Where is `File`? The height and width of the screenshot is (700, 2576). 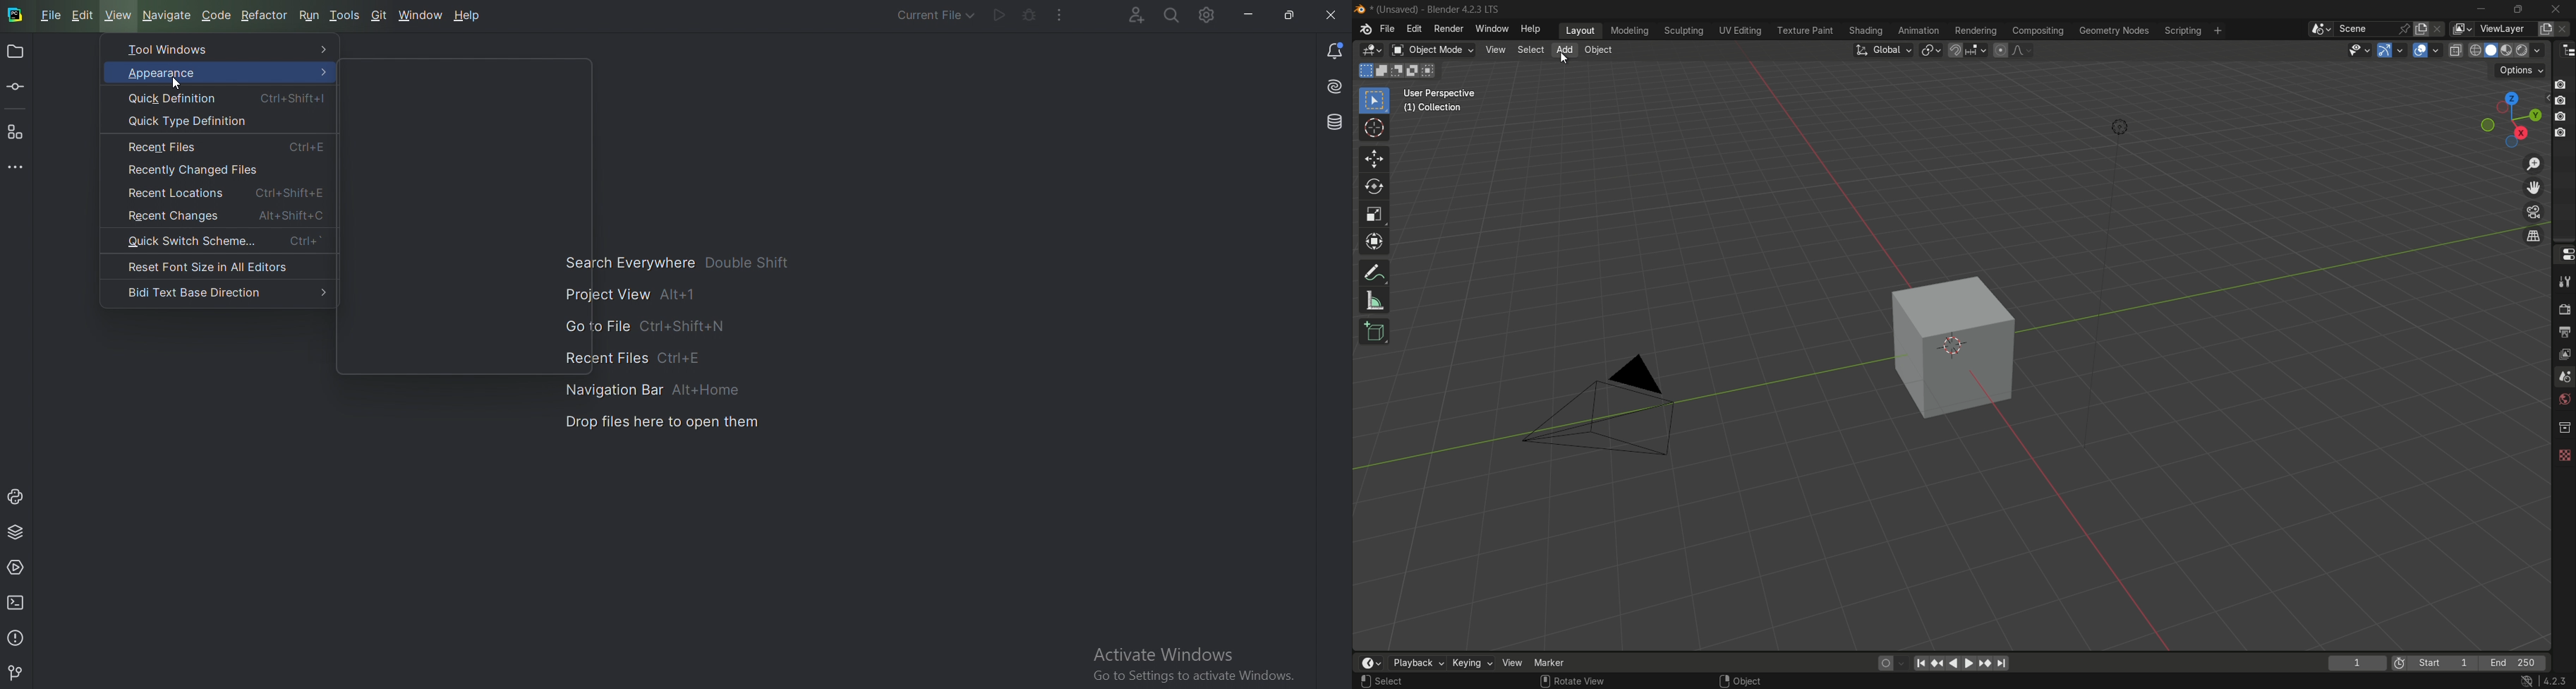
File is located at coordinates (49, 15).